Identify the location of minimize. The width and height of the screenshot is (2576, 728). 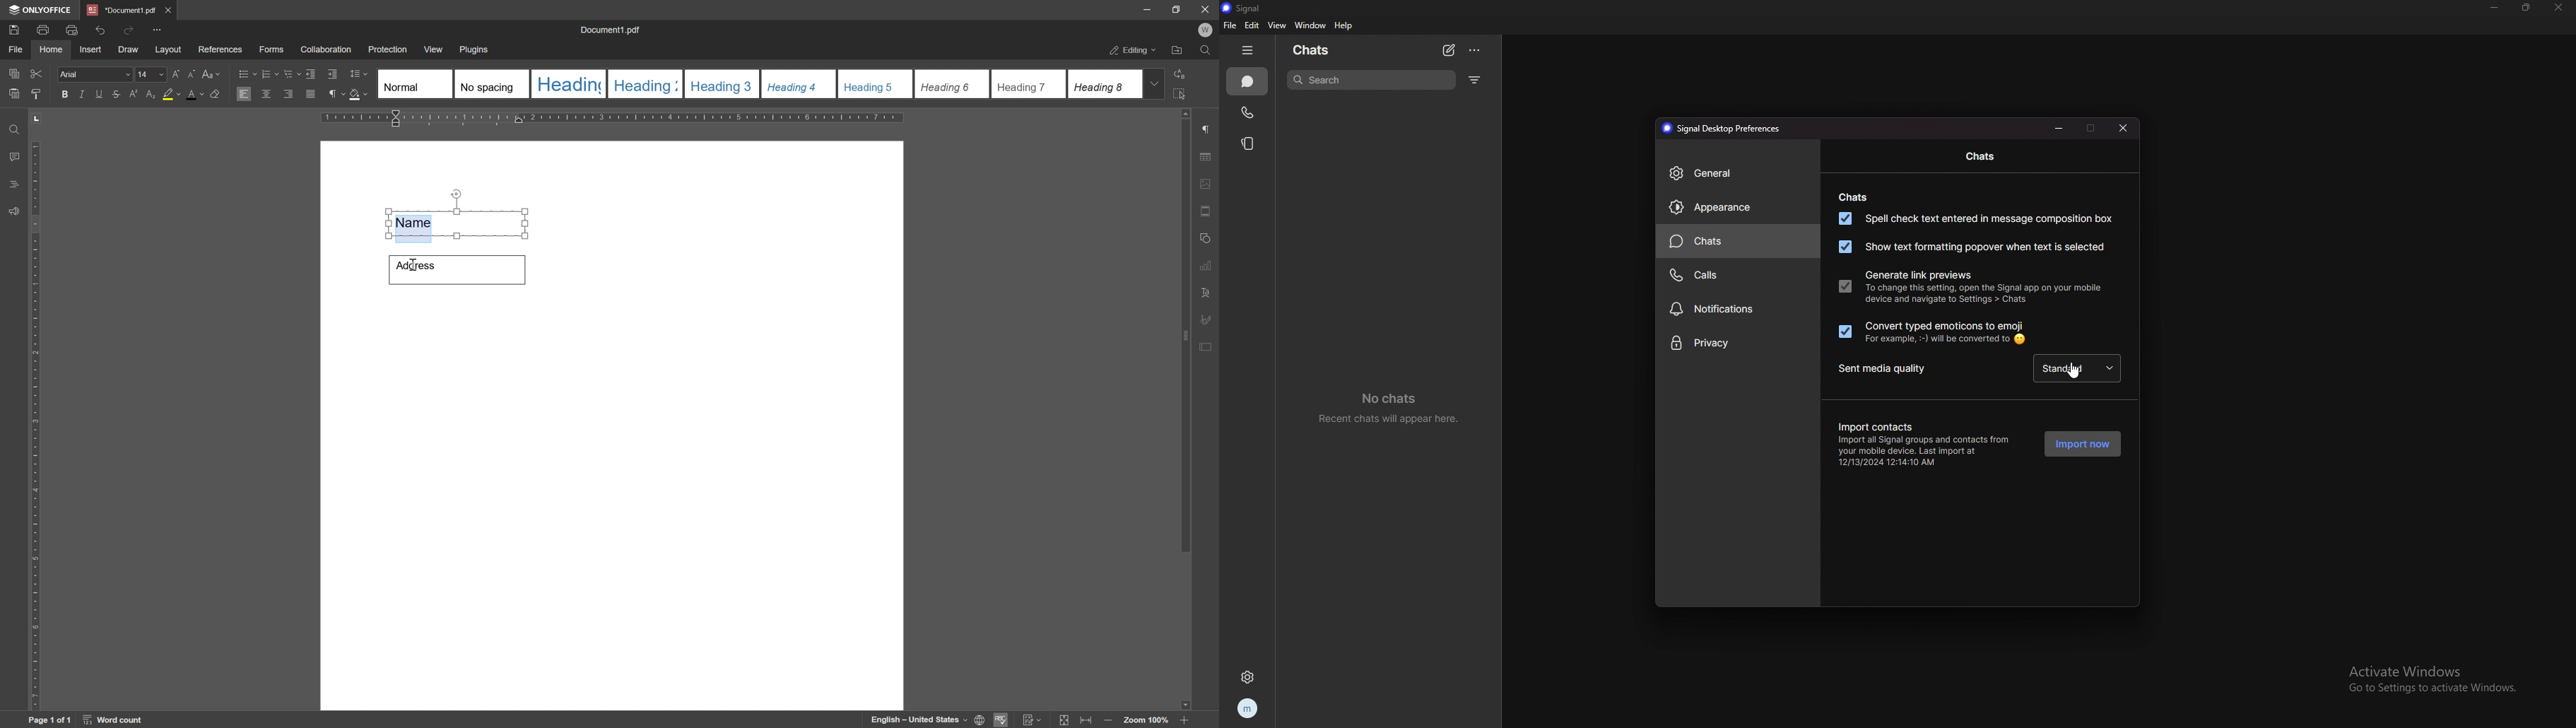
(2495, 7).